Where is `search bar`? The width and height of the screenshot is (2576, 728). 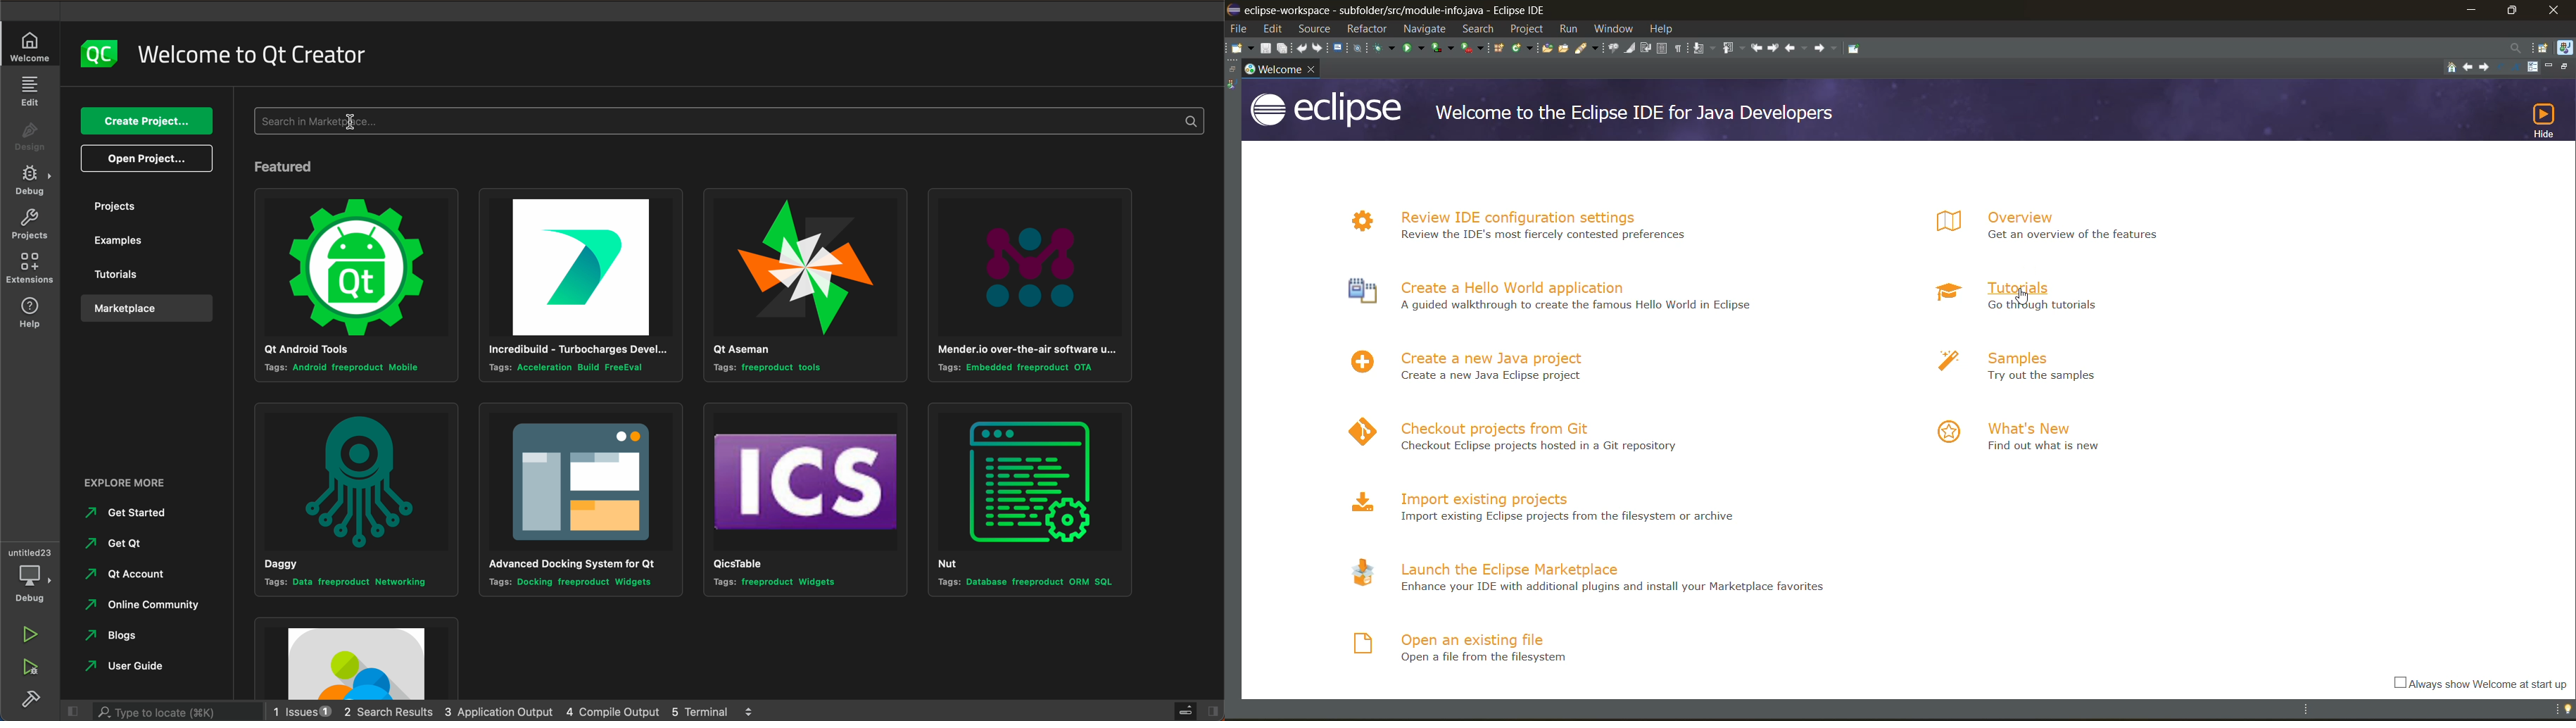 search bar is located at coordinates (732, 122).